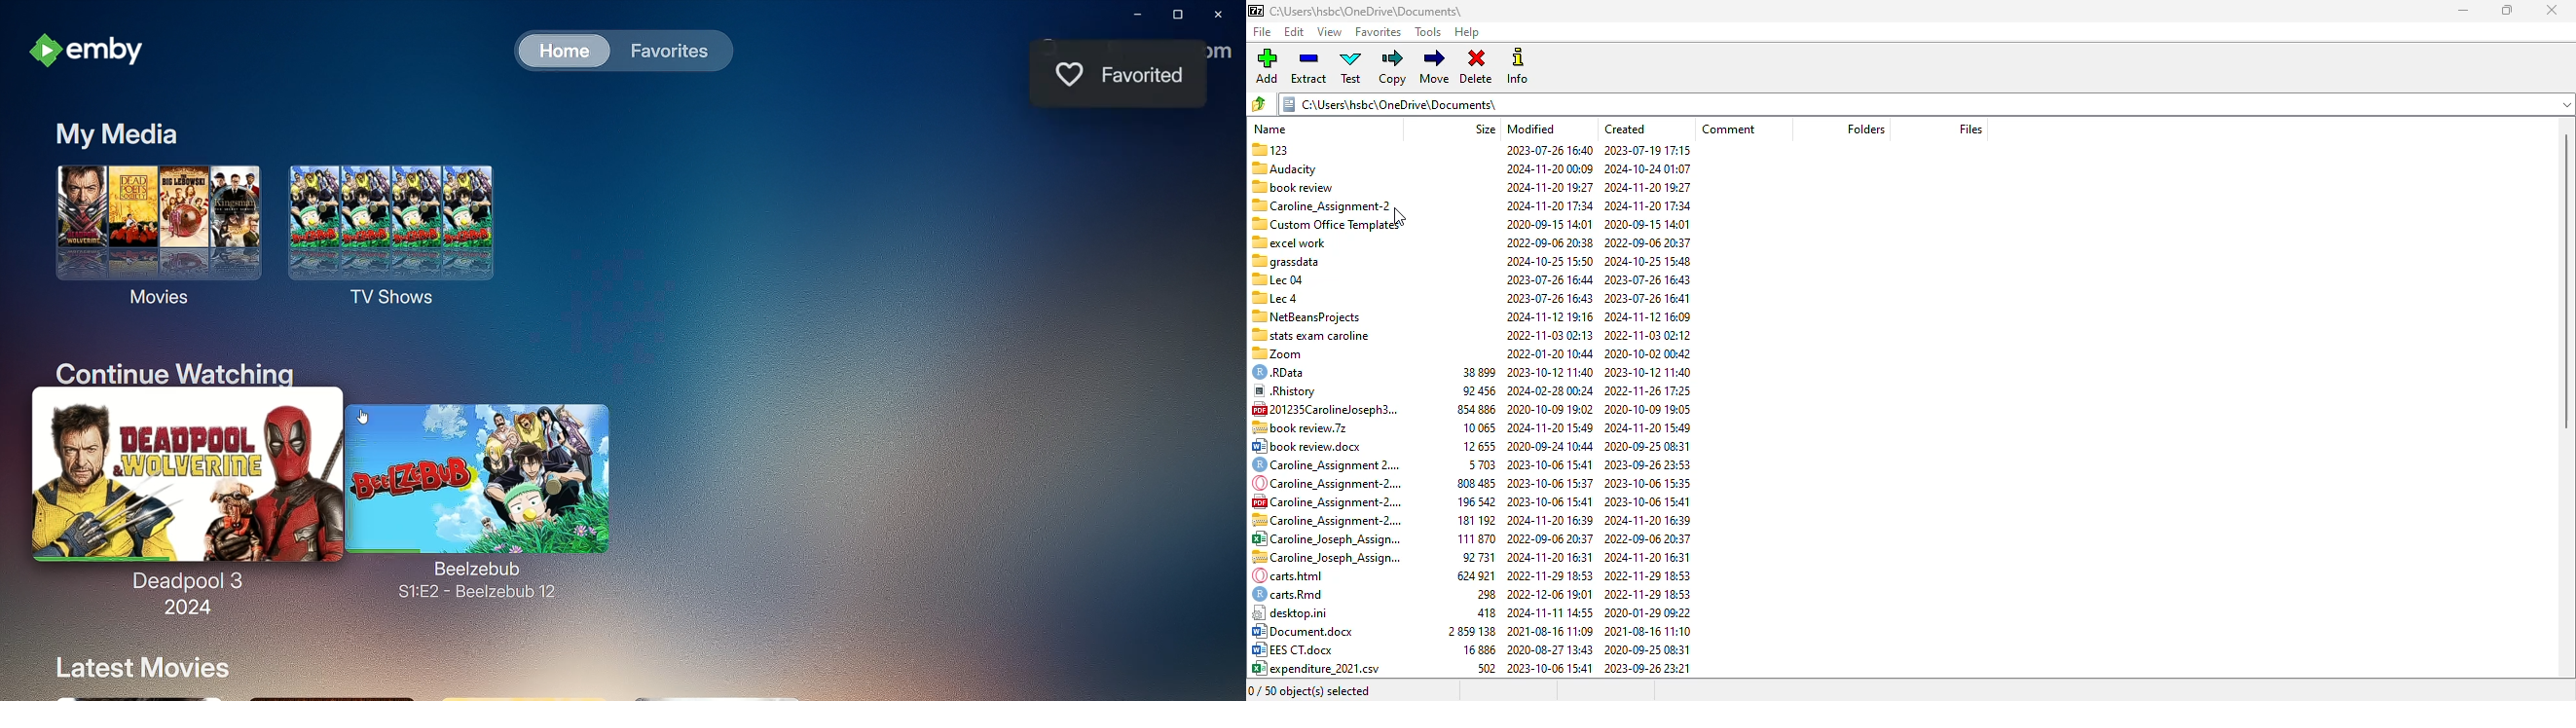  Describe the element at coordinates (1287, 263) in the screenshot. I see ` grassdata` at that location.